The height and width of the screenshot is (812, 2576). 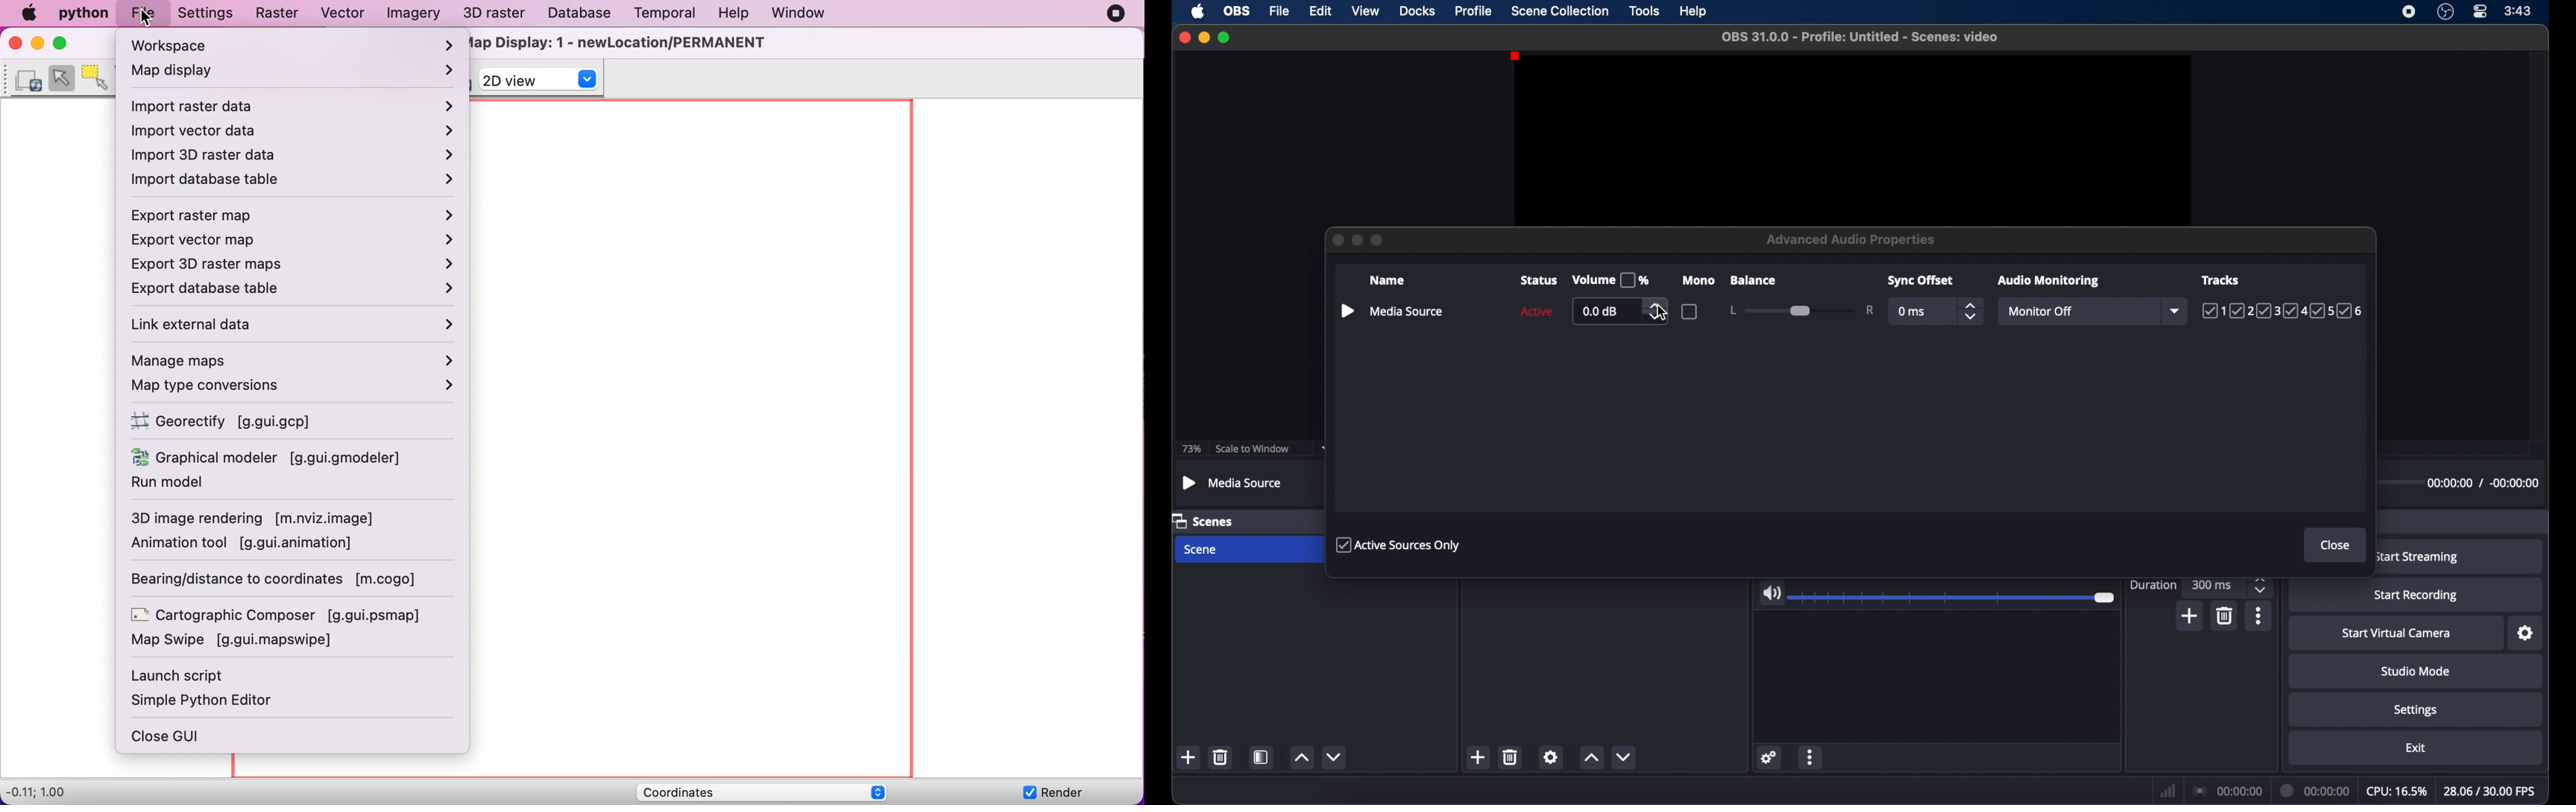 What do you see at coordinates (1695, 12) in the screenshot?
I see `help` at bounding box center [1695, 12].